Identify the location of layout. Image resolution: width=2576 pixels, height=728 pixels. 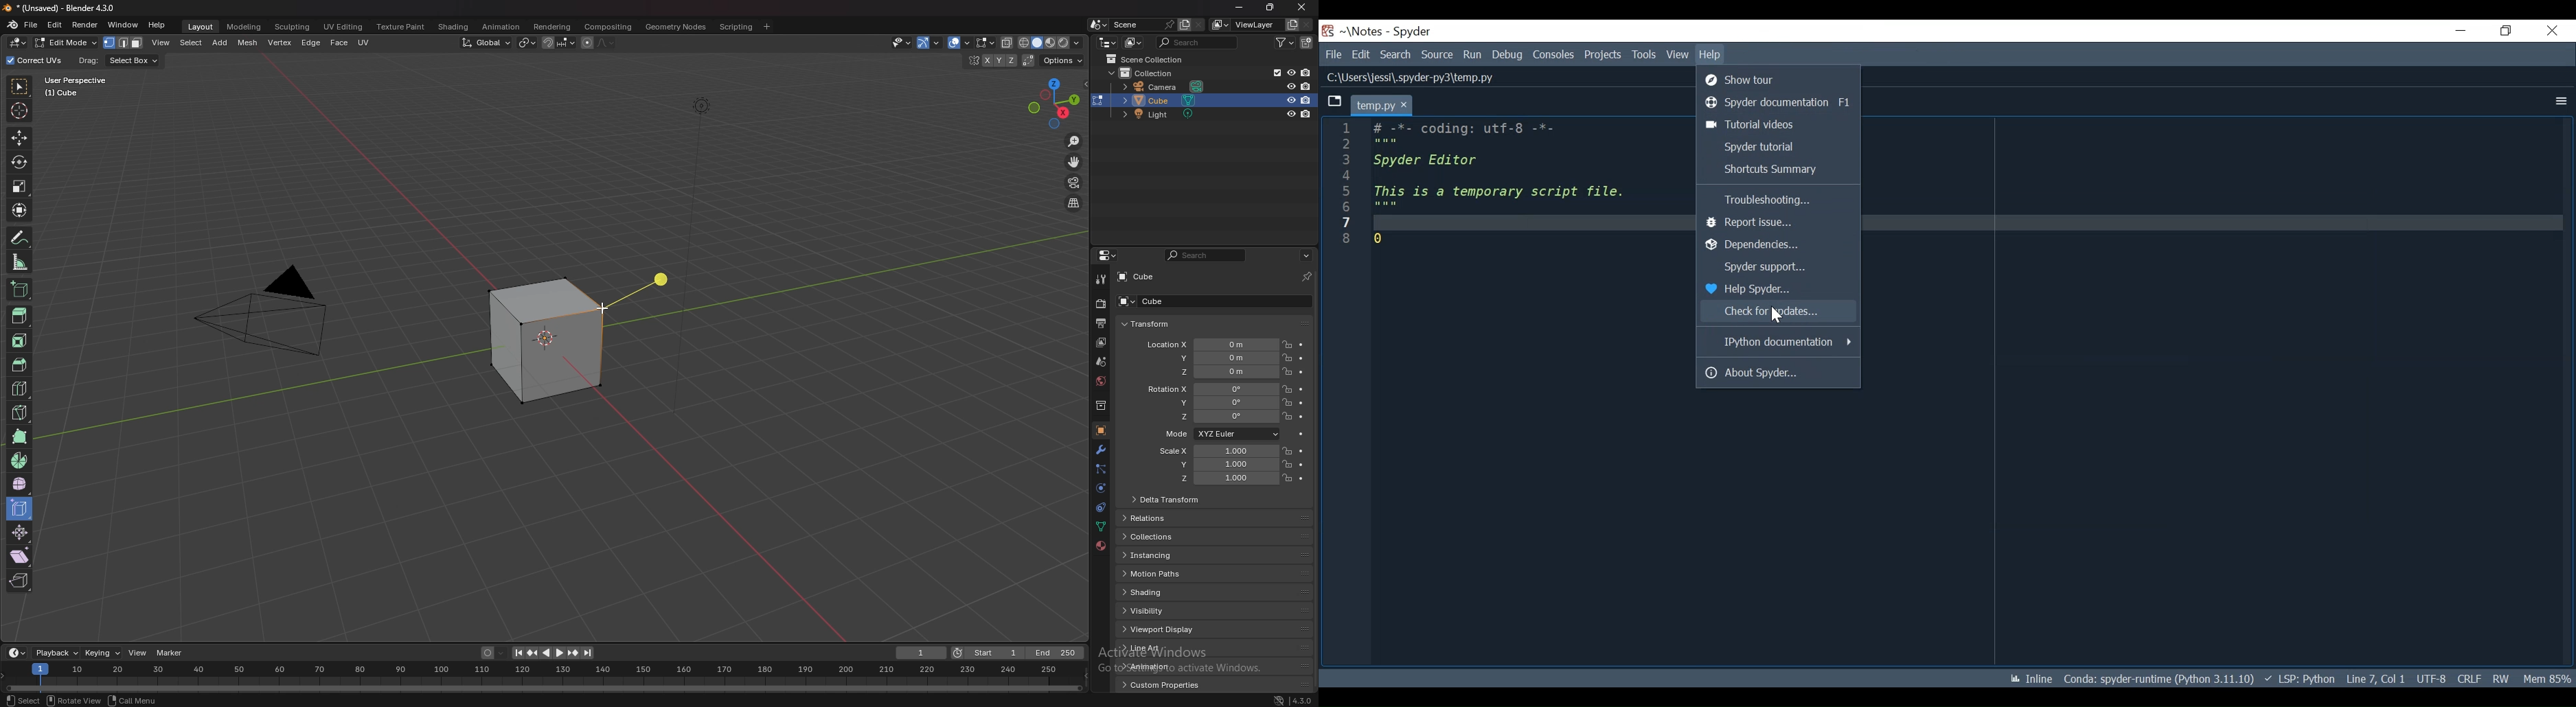
(201, 27).